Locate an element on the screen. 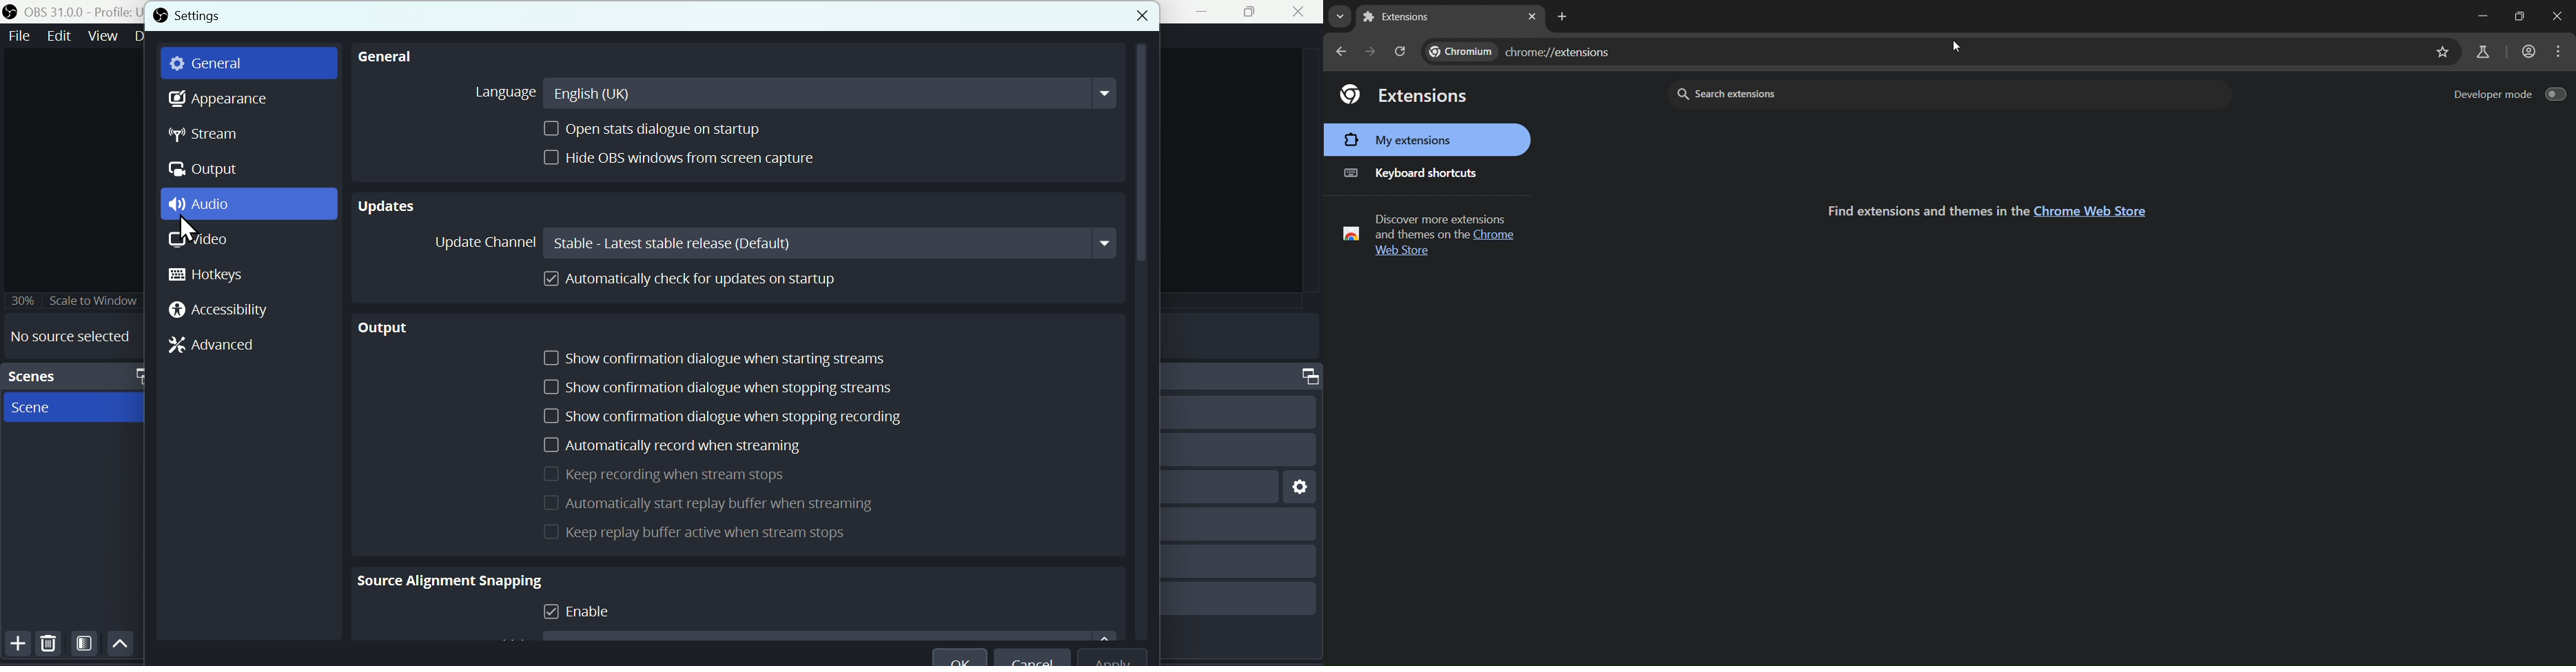 The height and width of the screenshot is (672, 2576). keep Replay buffer actor when stream stops is located at coordinates (714, 532).